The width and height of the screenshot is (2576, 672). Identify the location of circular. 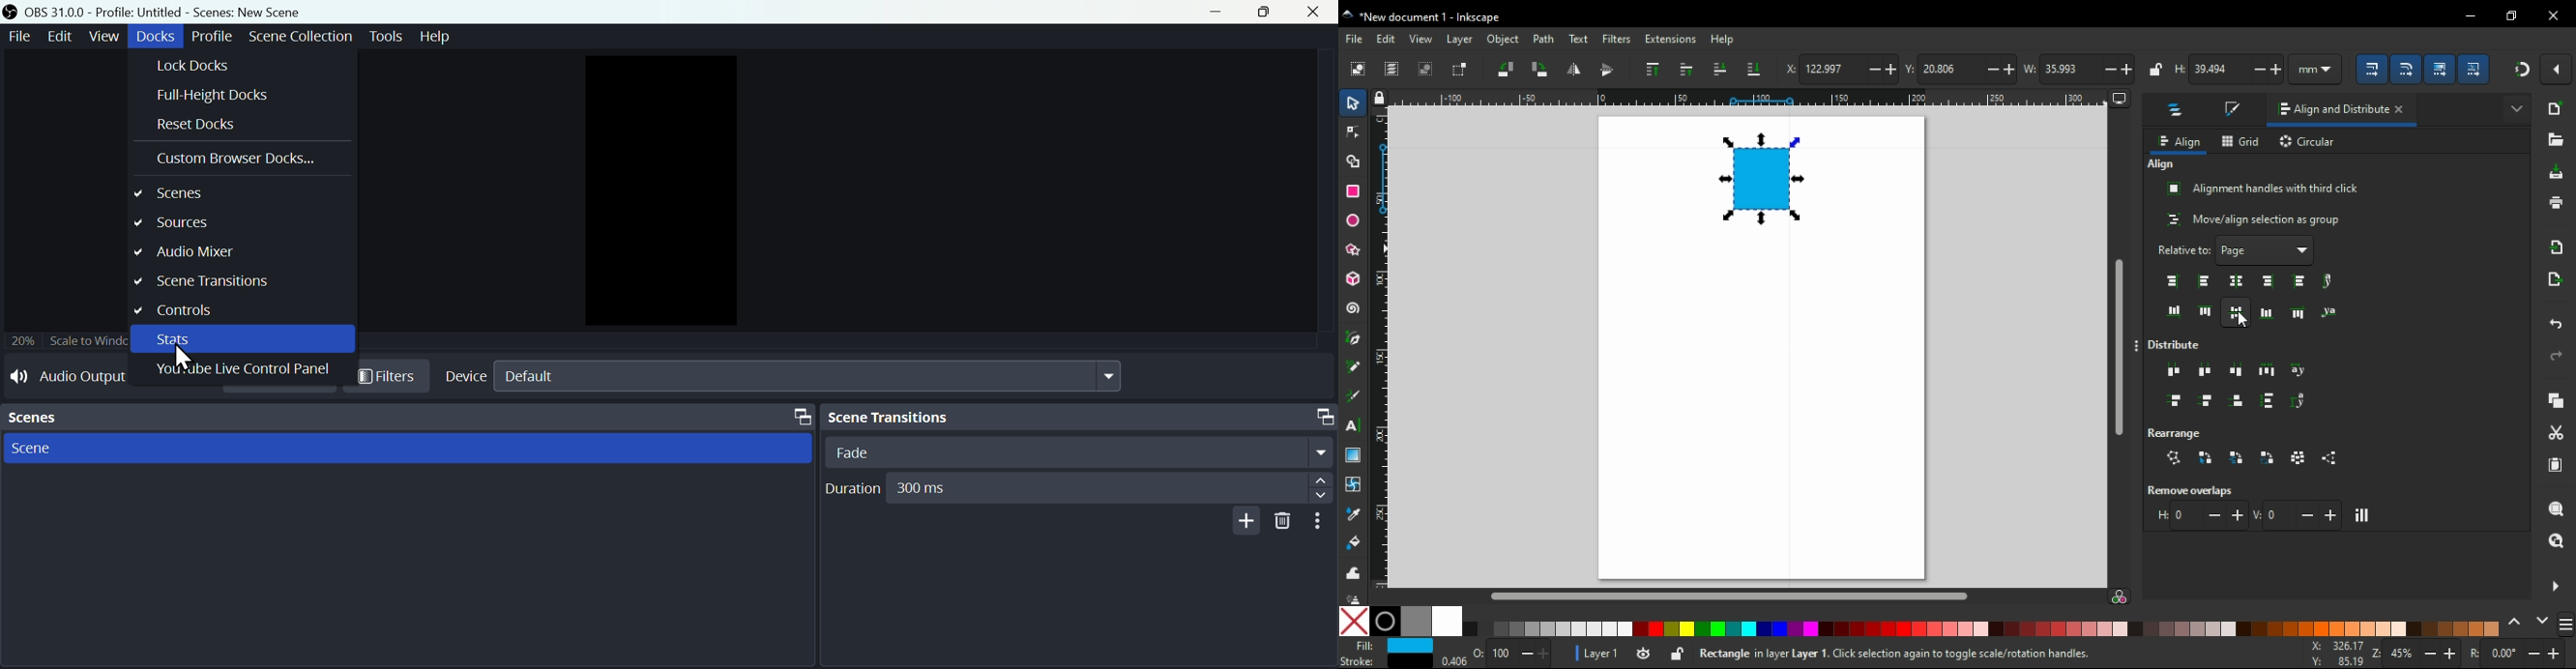
(2309, 143).